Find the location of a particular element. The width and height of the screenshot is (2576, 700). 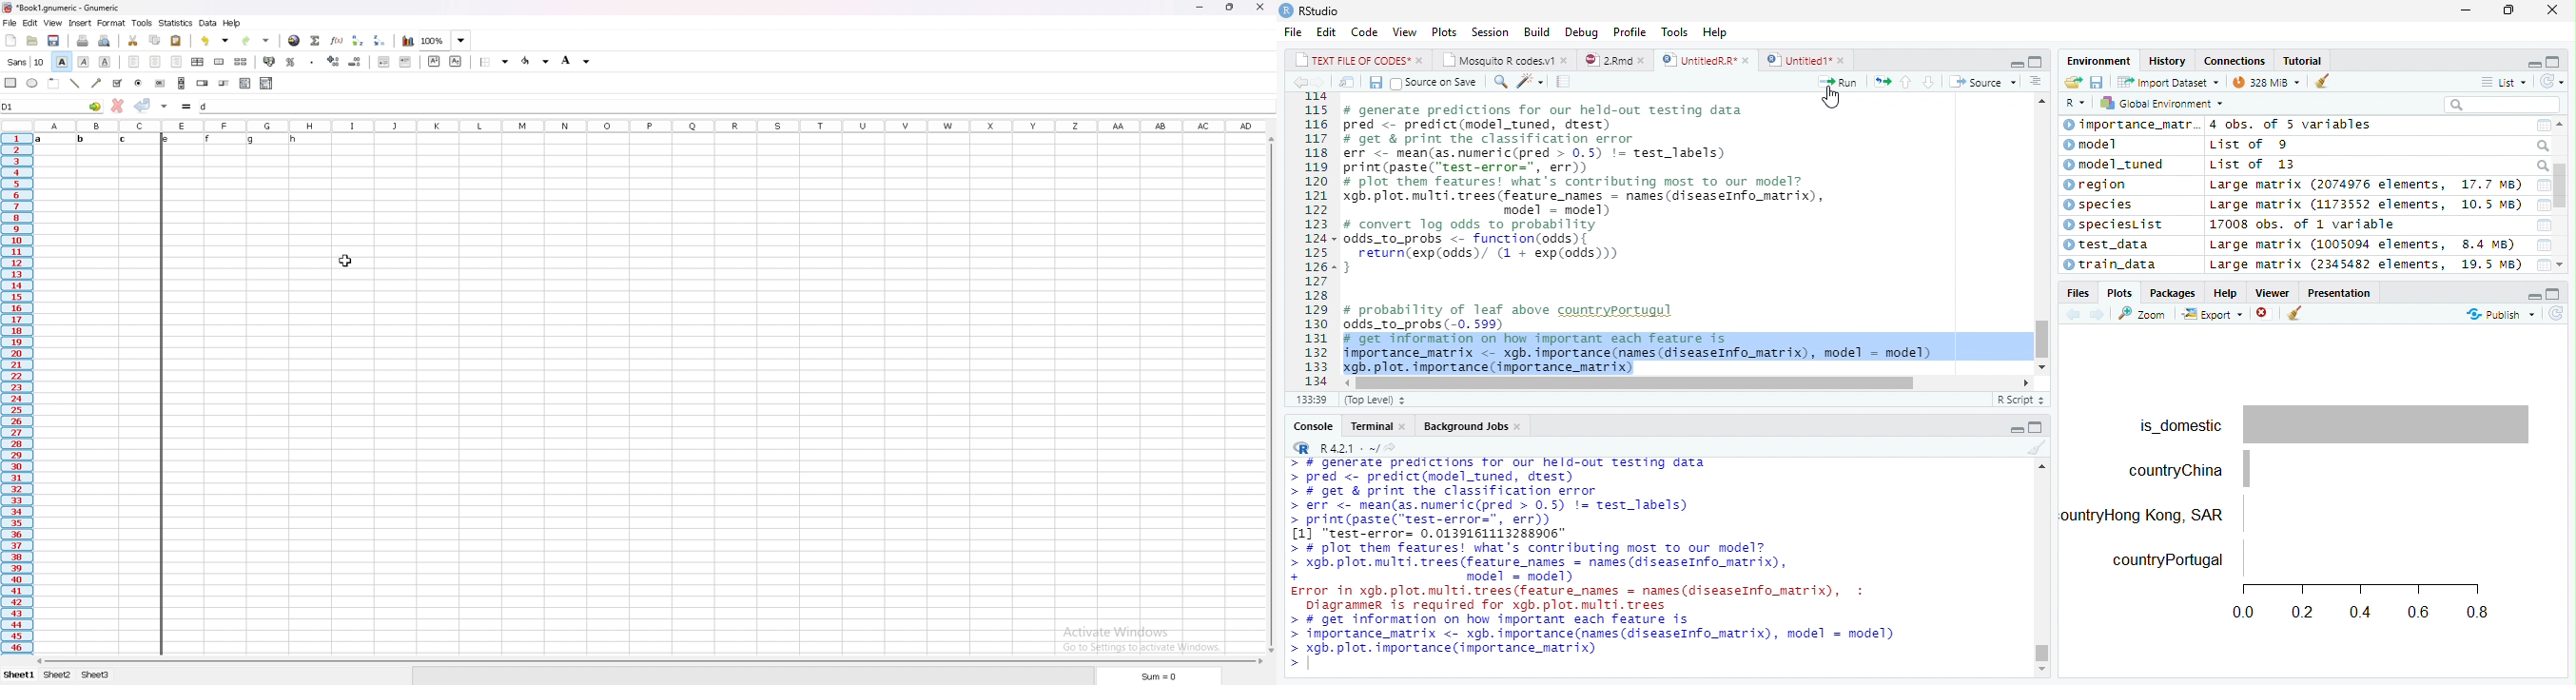

List of 9 is located at coordinates (2249, 144).